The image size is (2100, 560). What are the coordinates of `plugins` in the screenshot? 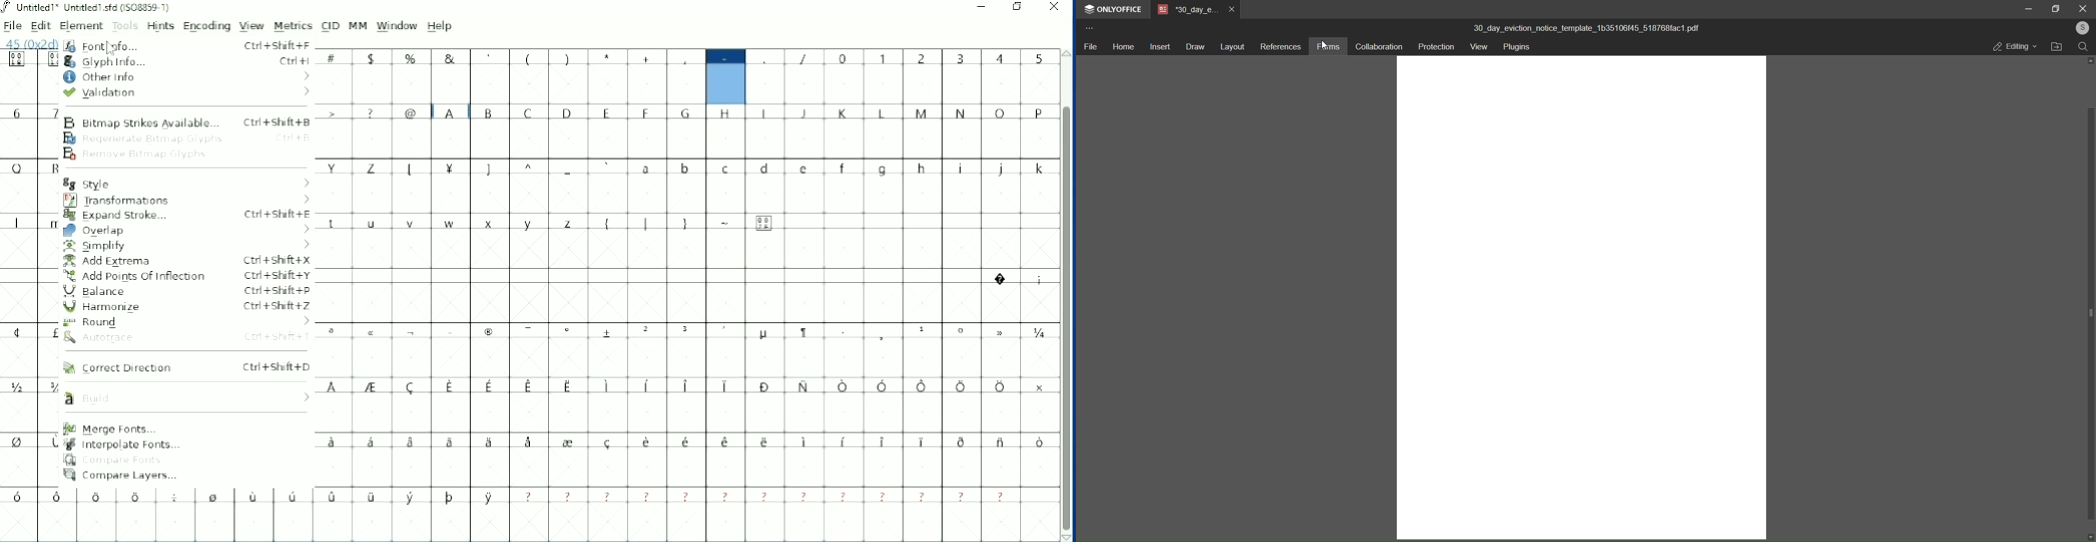 It's located at (1518, 48).